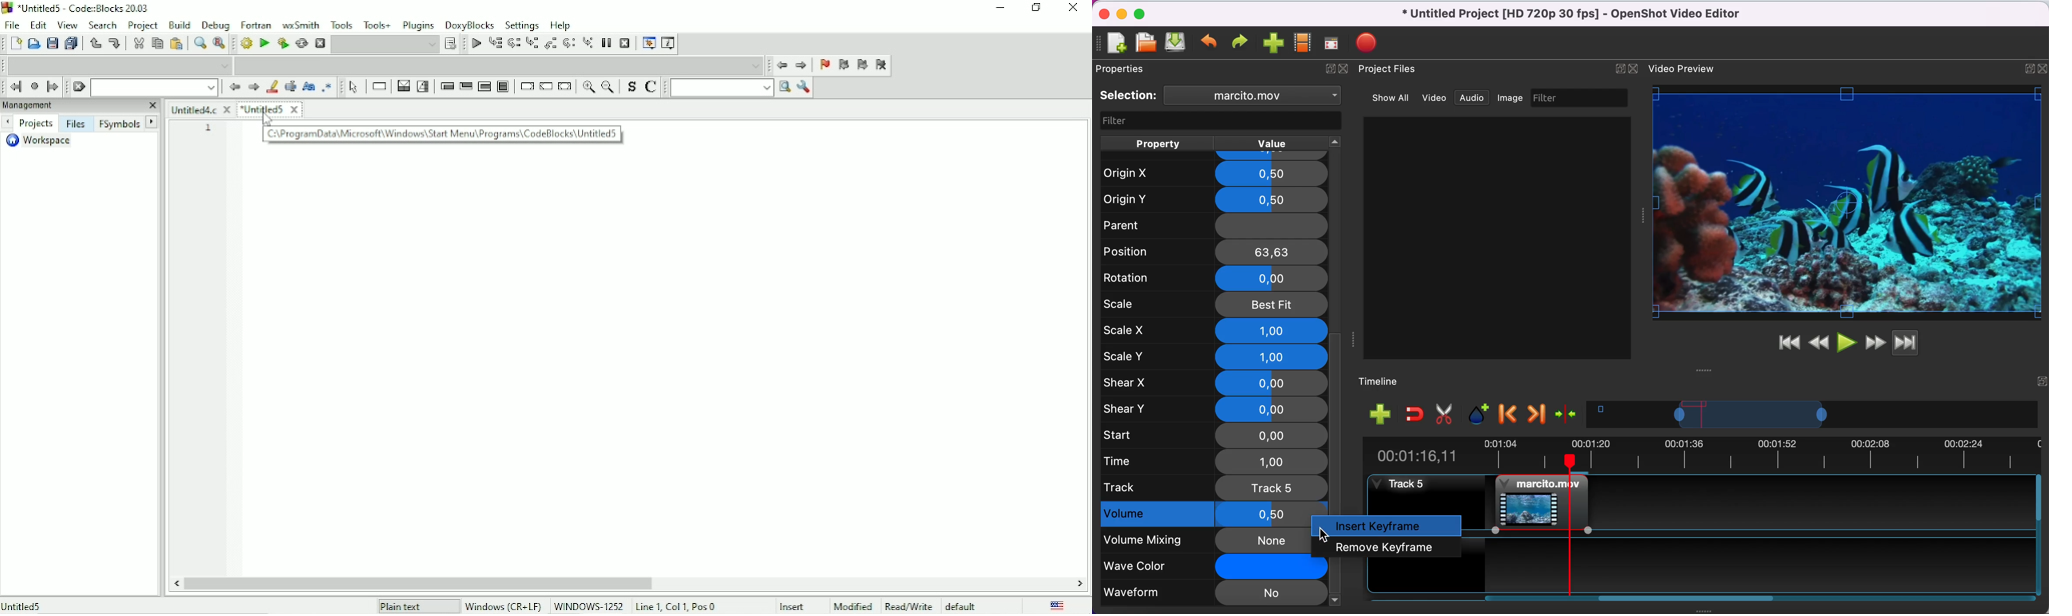 The image size is (2072, 616). What do you see at coordinates (1199, 515) in the screenshot?
I see `volume 0,5` at bounding box center [1199, 515].